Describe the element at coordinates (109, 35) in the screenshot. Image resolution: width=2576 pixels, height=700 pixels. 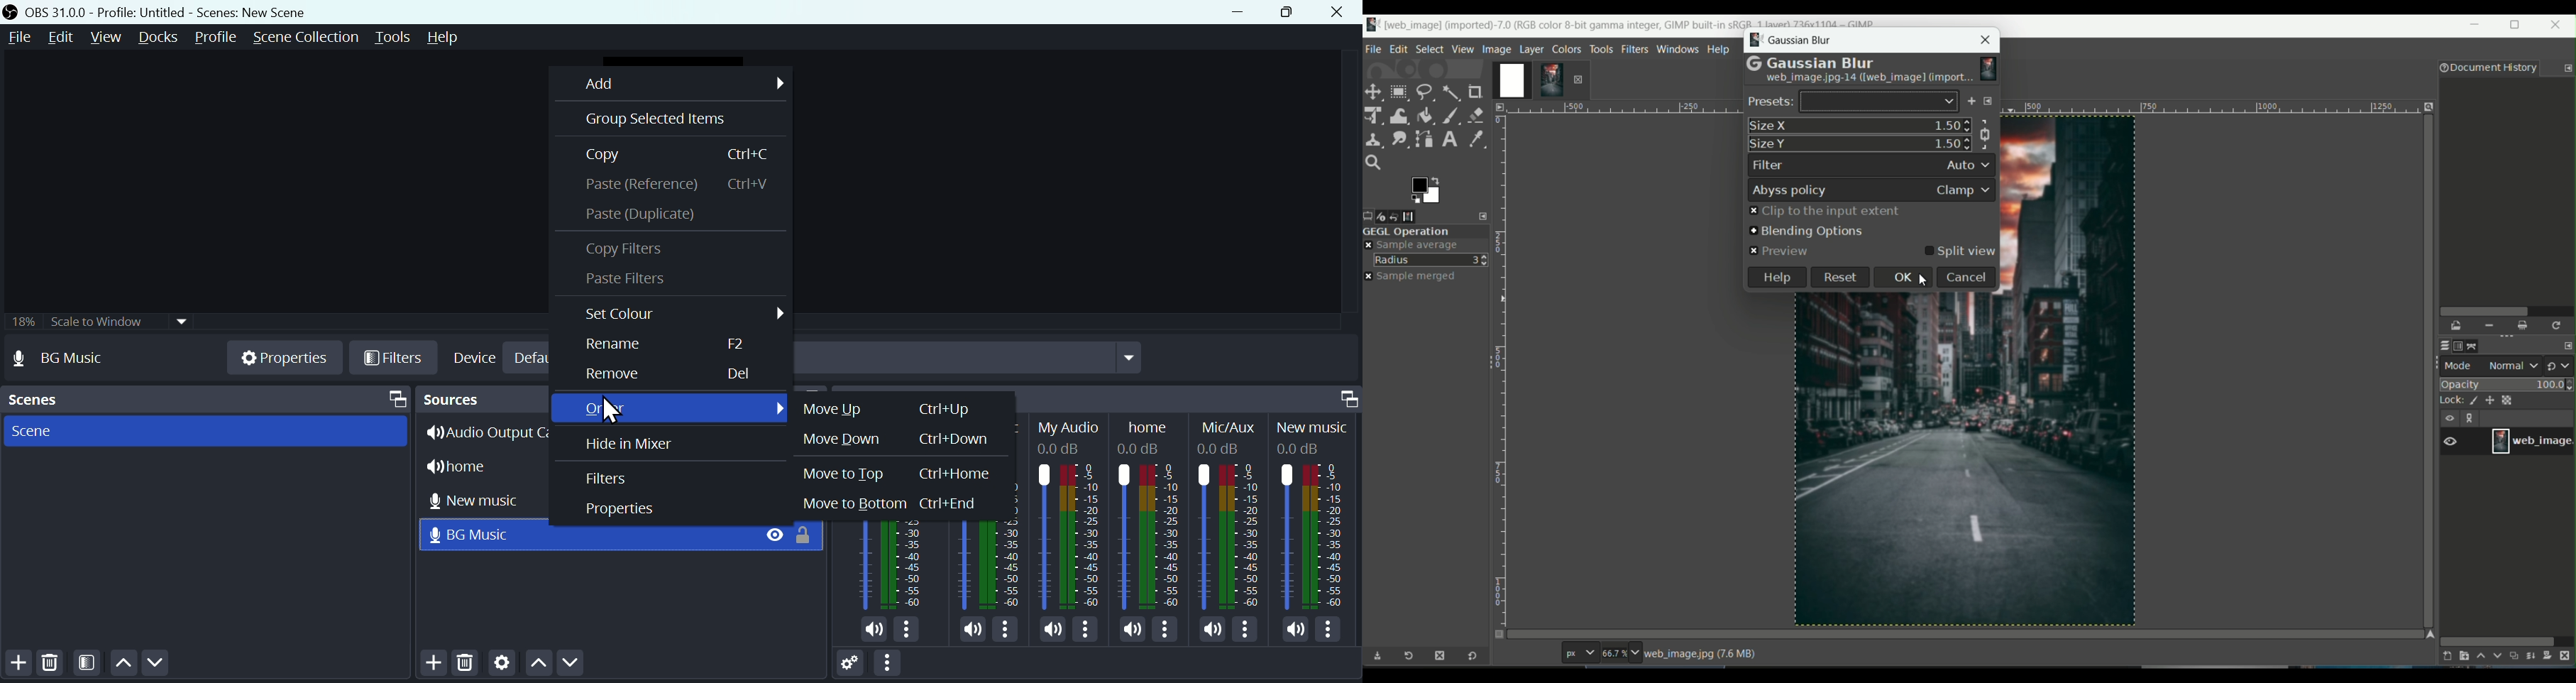
I see `View` at that location.